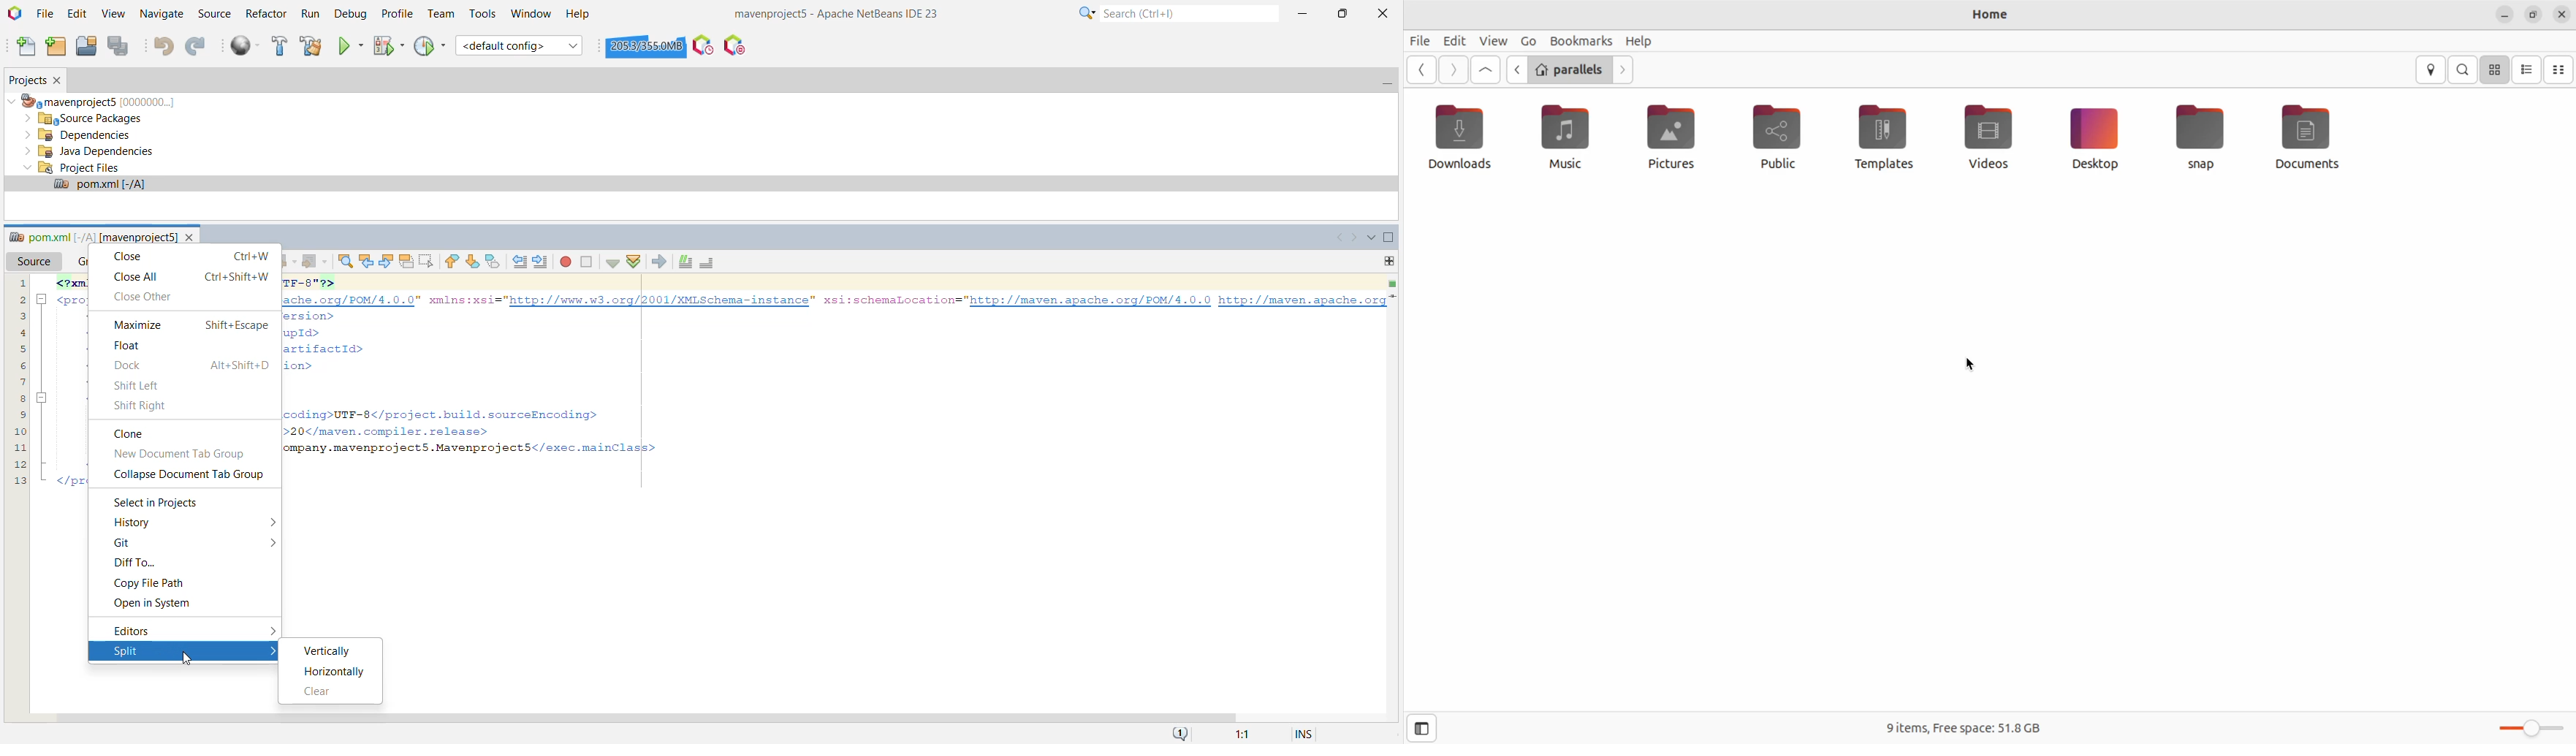 This screenshot has width=2576, height=756. I want to click on XSL Transformation, so click(658, 262).